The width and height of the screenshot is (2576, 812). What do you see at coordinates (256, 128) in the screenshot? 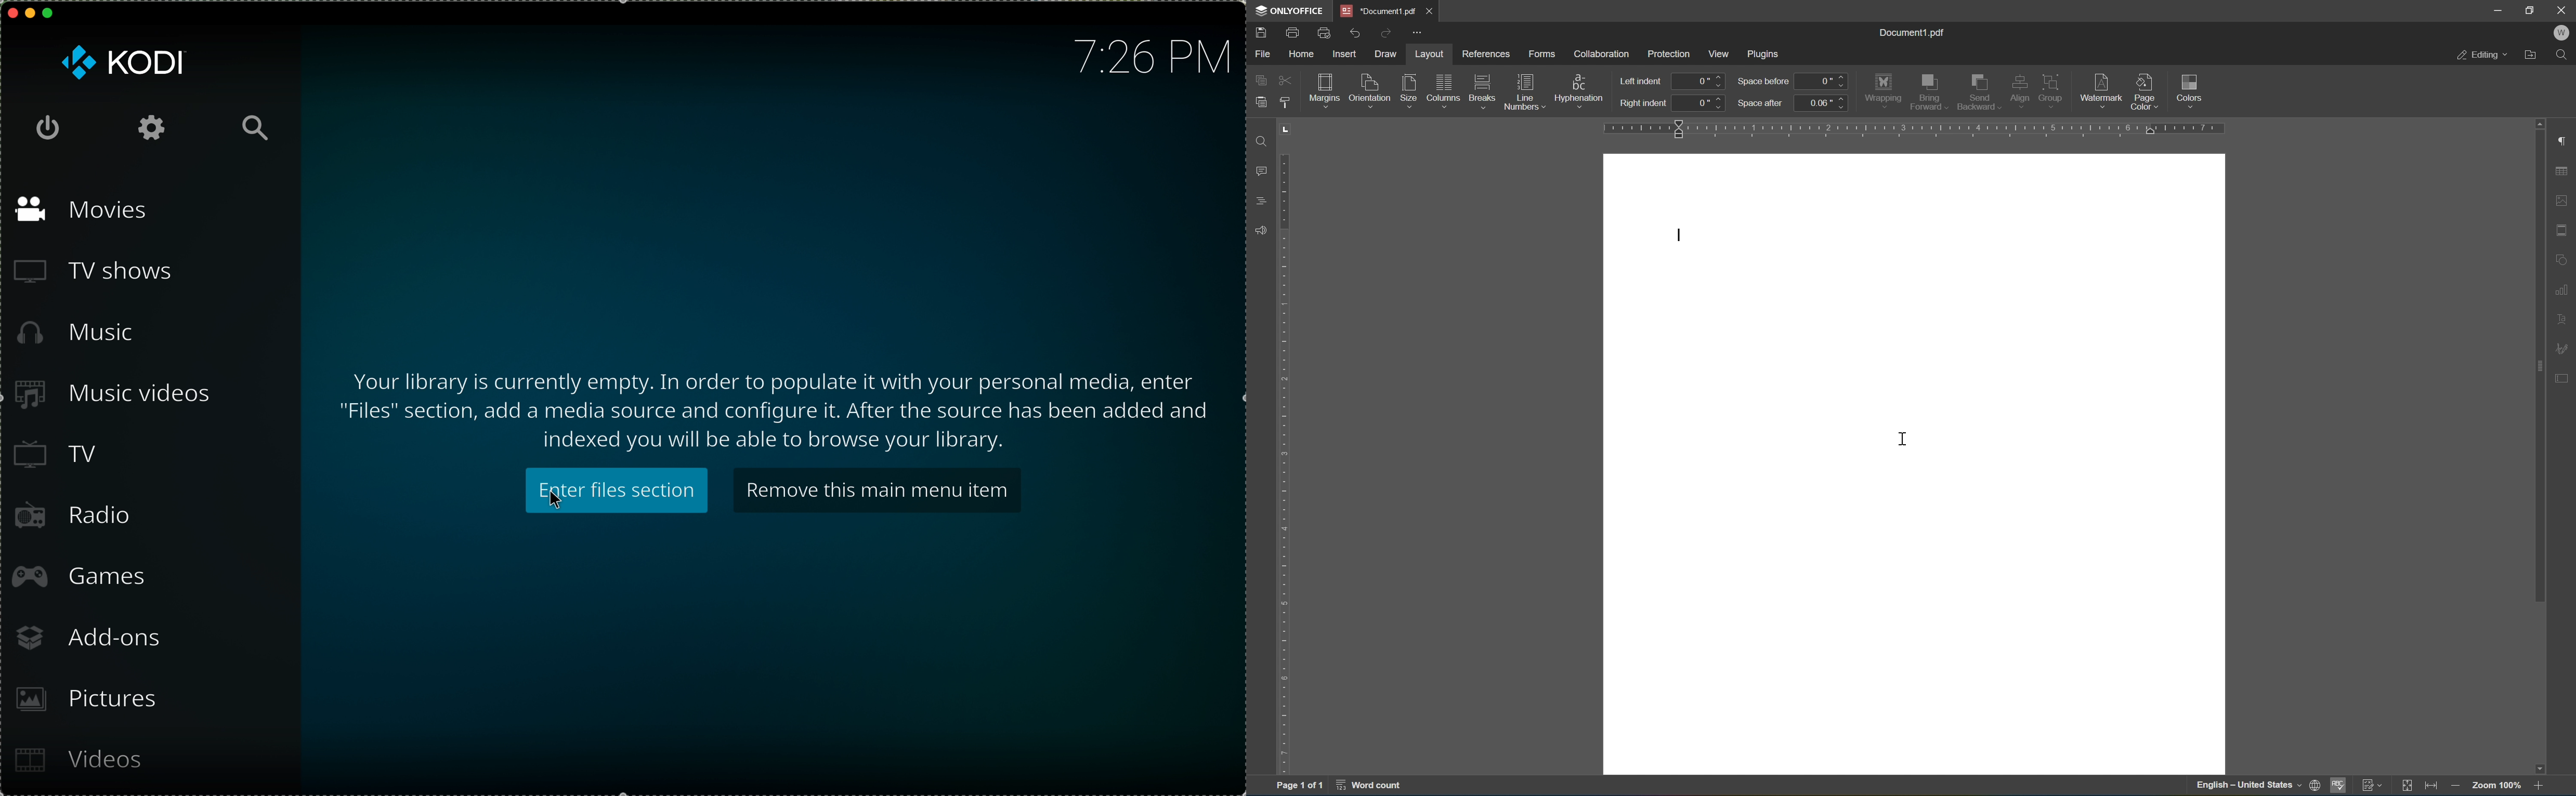
I see `search` at bounding box center [256, 128].